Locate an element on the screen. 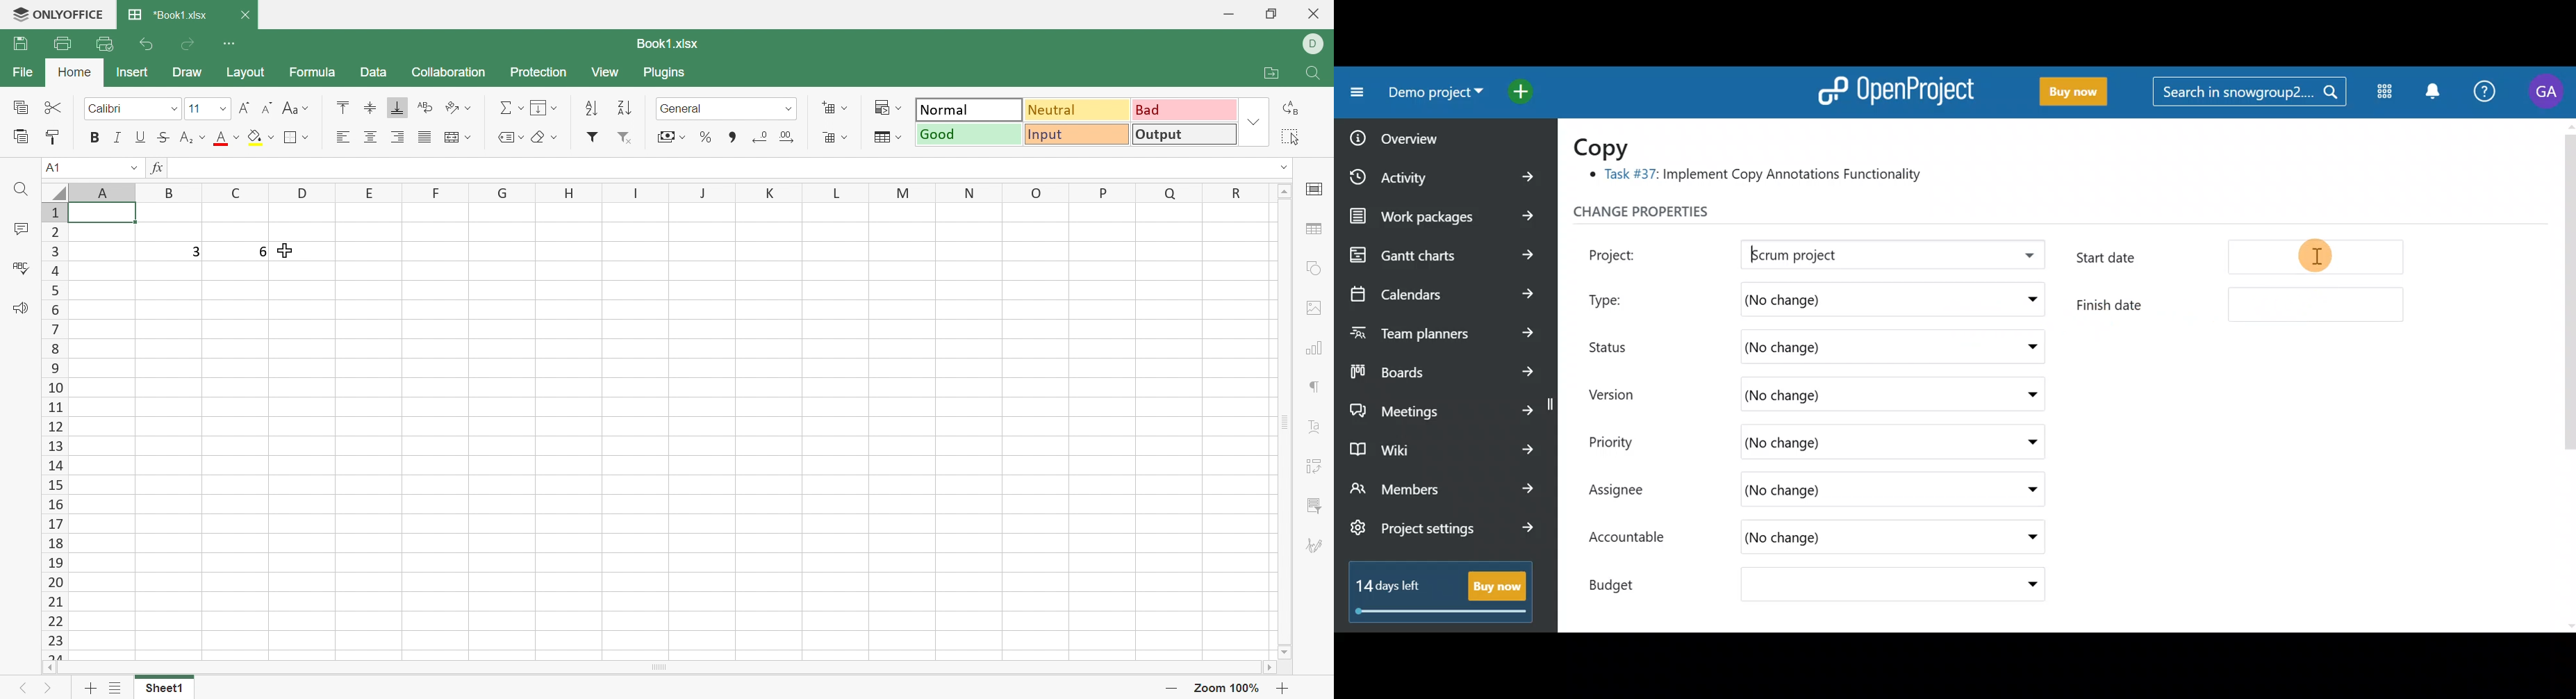 The image size is (2576, 700). Chart settings is located at coordinates (1312, 350).